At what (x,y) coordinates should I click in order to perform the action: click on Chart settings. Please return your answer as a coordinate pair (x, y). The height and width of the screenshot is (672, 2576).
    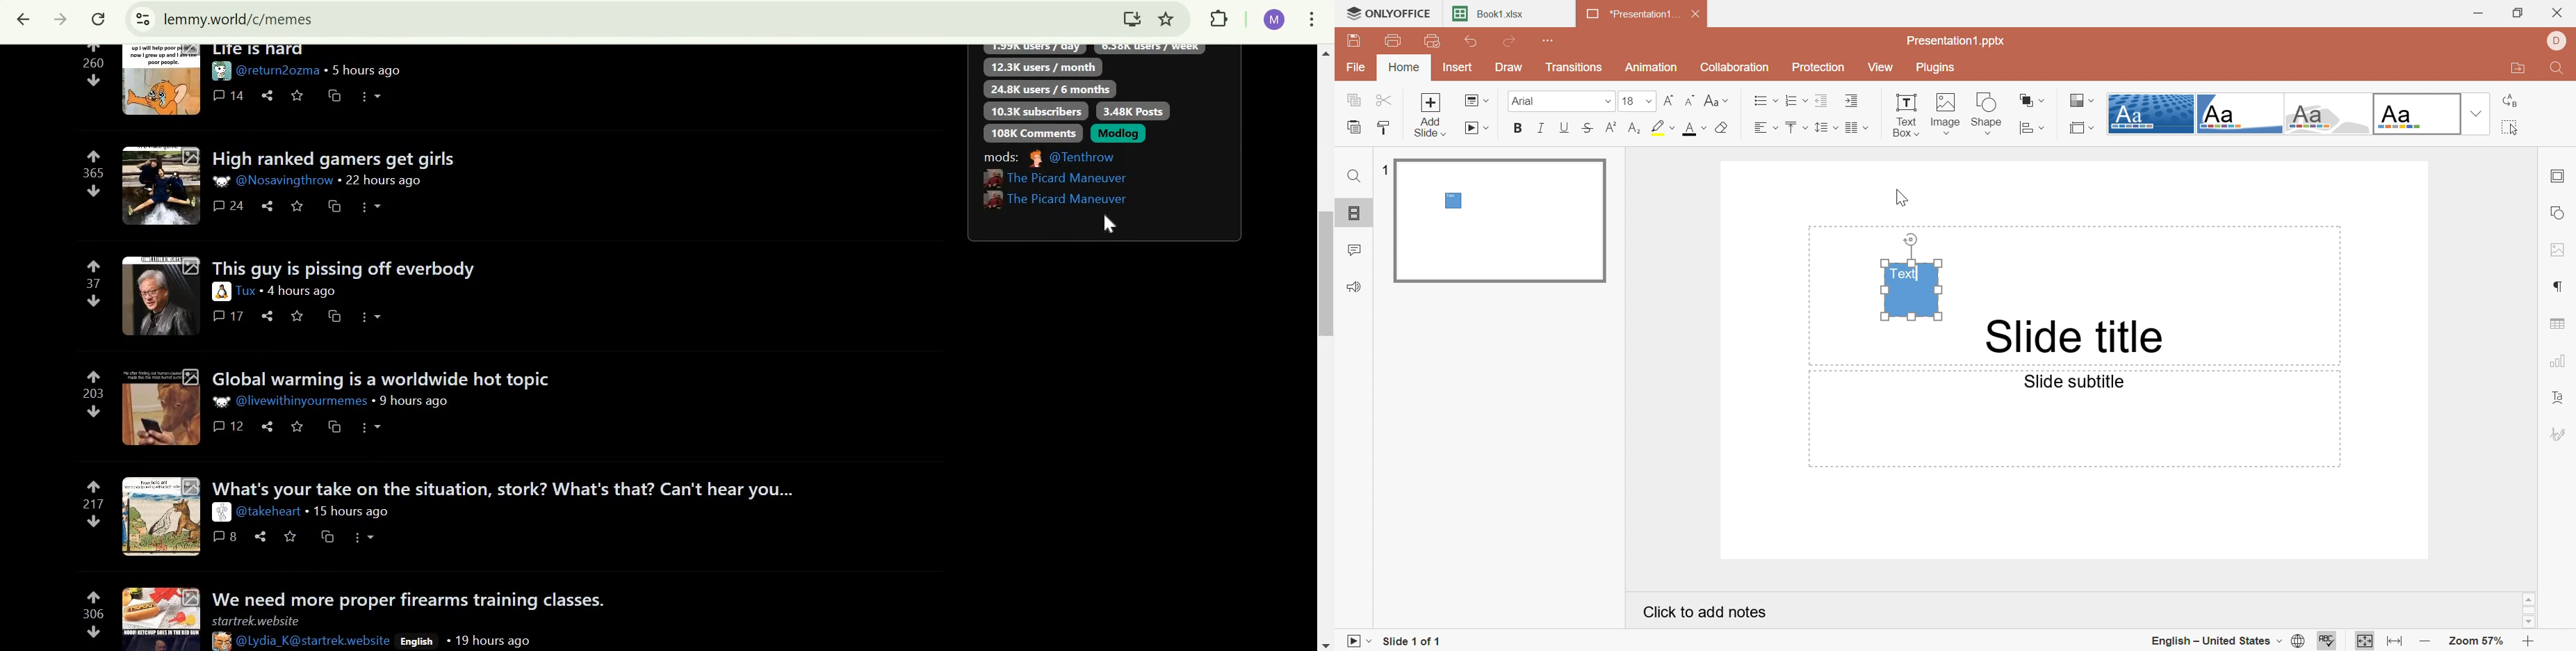
    Looking at the image, I should click on (2558, 360).